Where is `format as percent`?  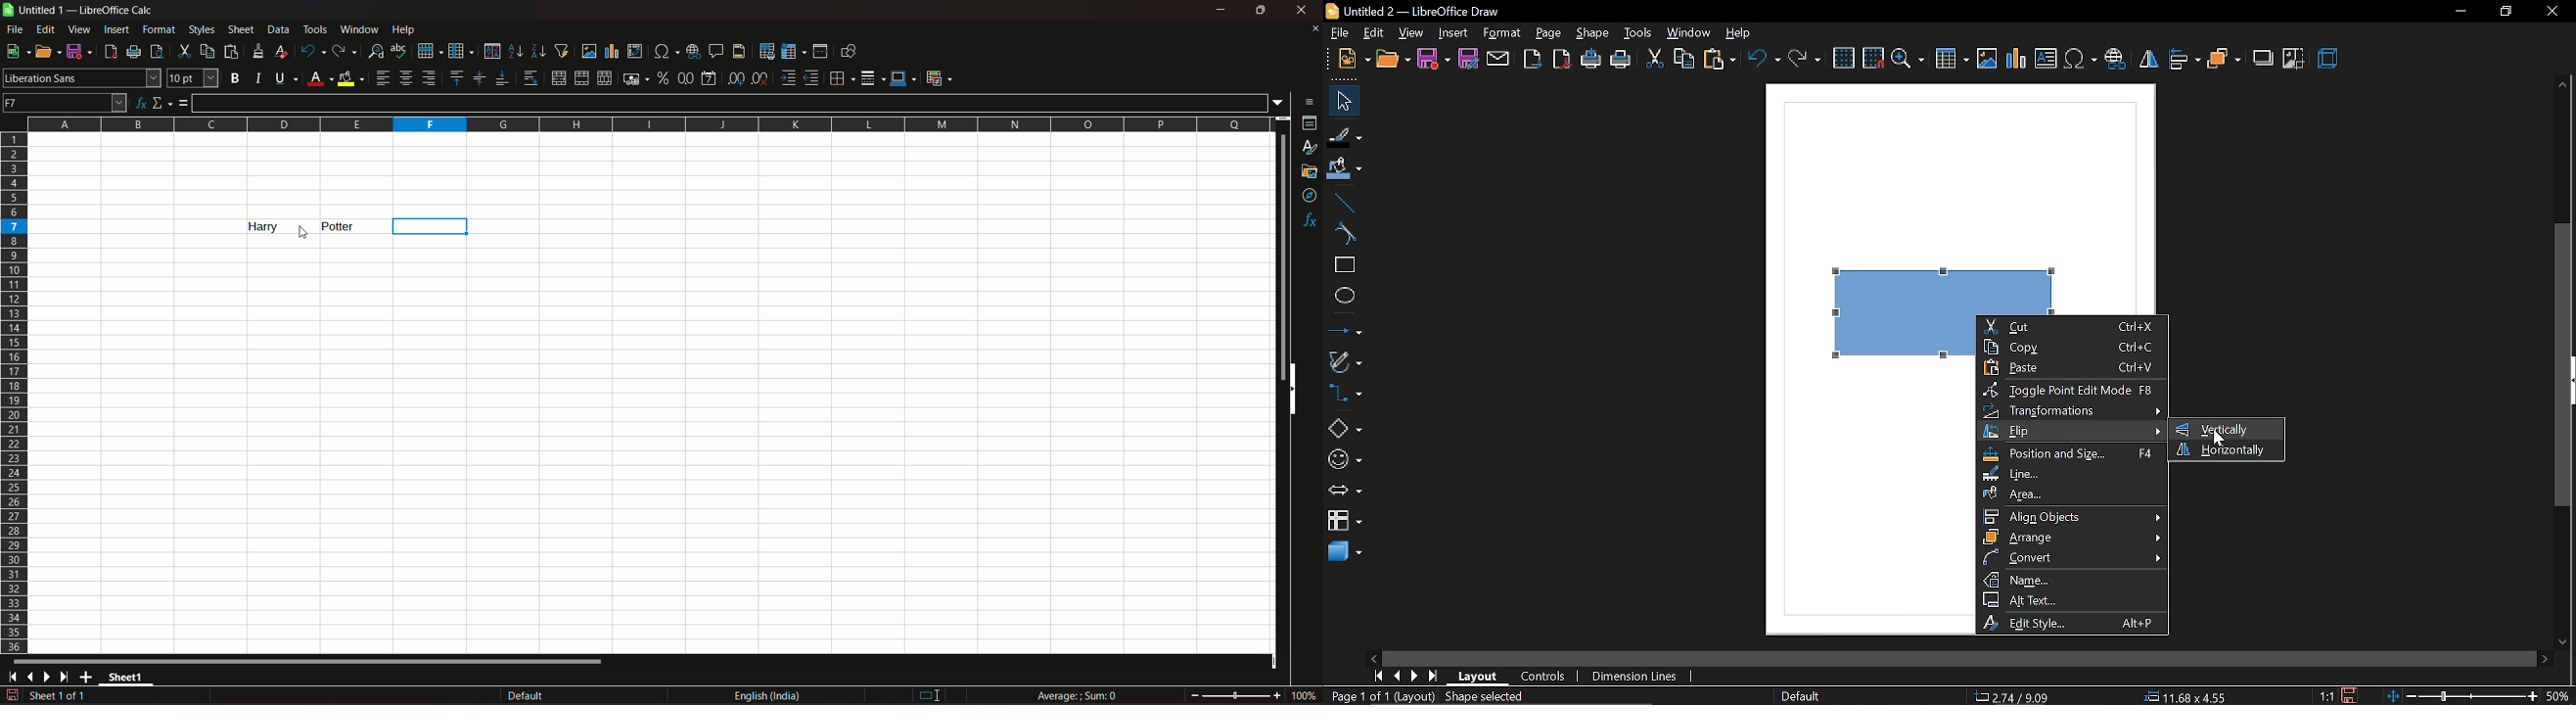
format as percent is located at coordinates (663, 77).